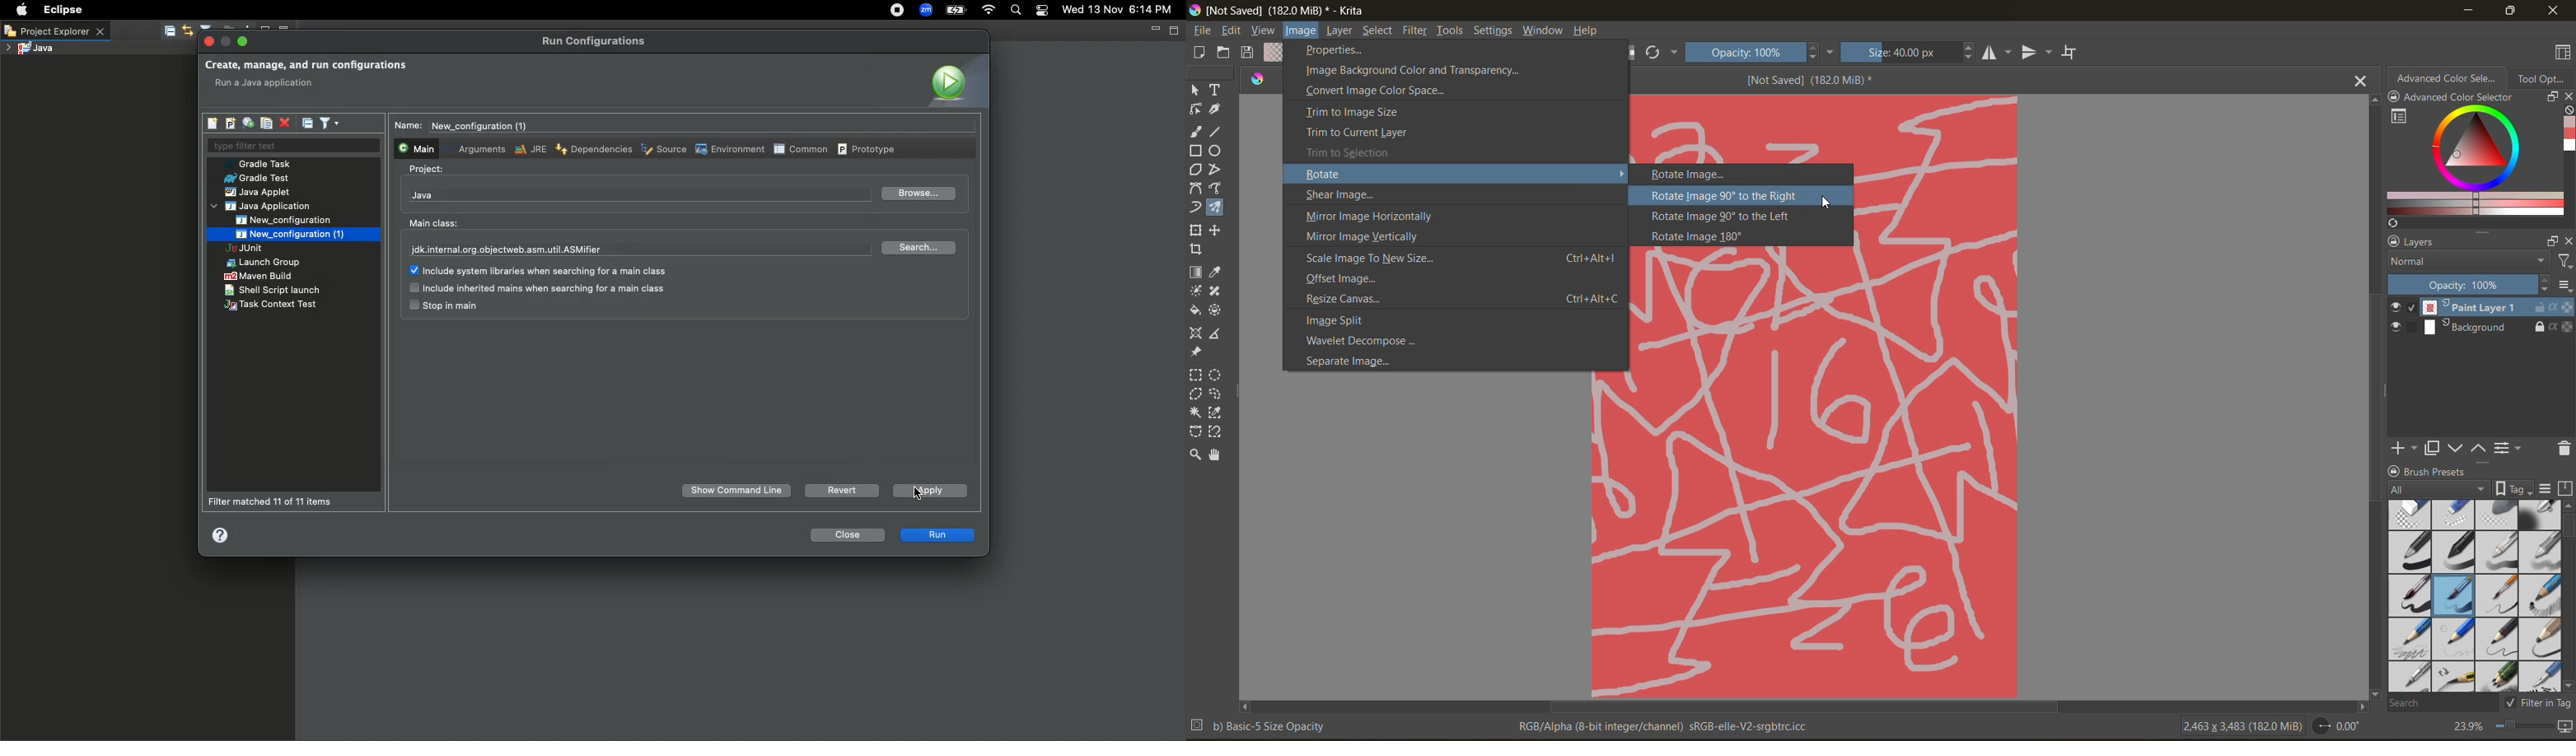  What do you see at coordinates (592, 148) in the screenshot?
I see `Dependencies` at bounding box center [592, 148].